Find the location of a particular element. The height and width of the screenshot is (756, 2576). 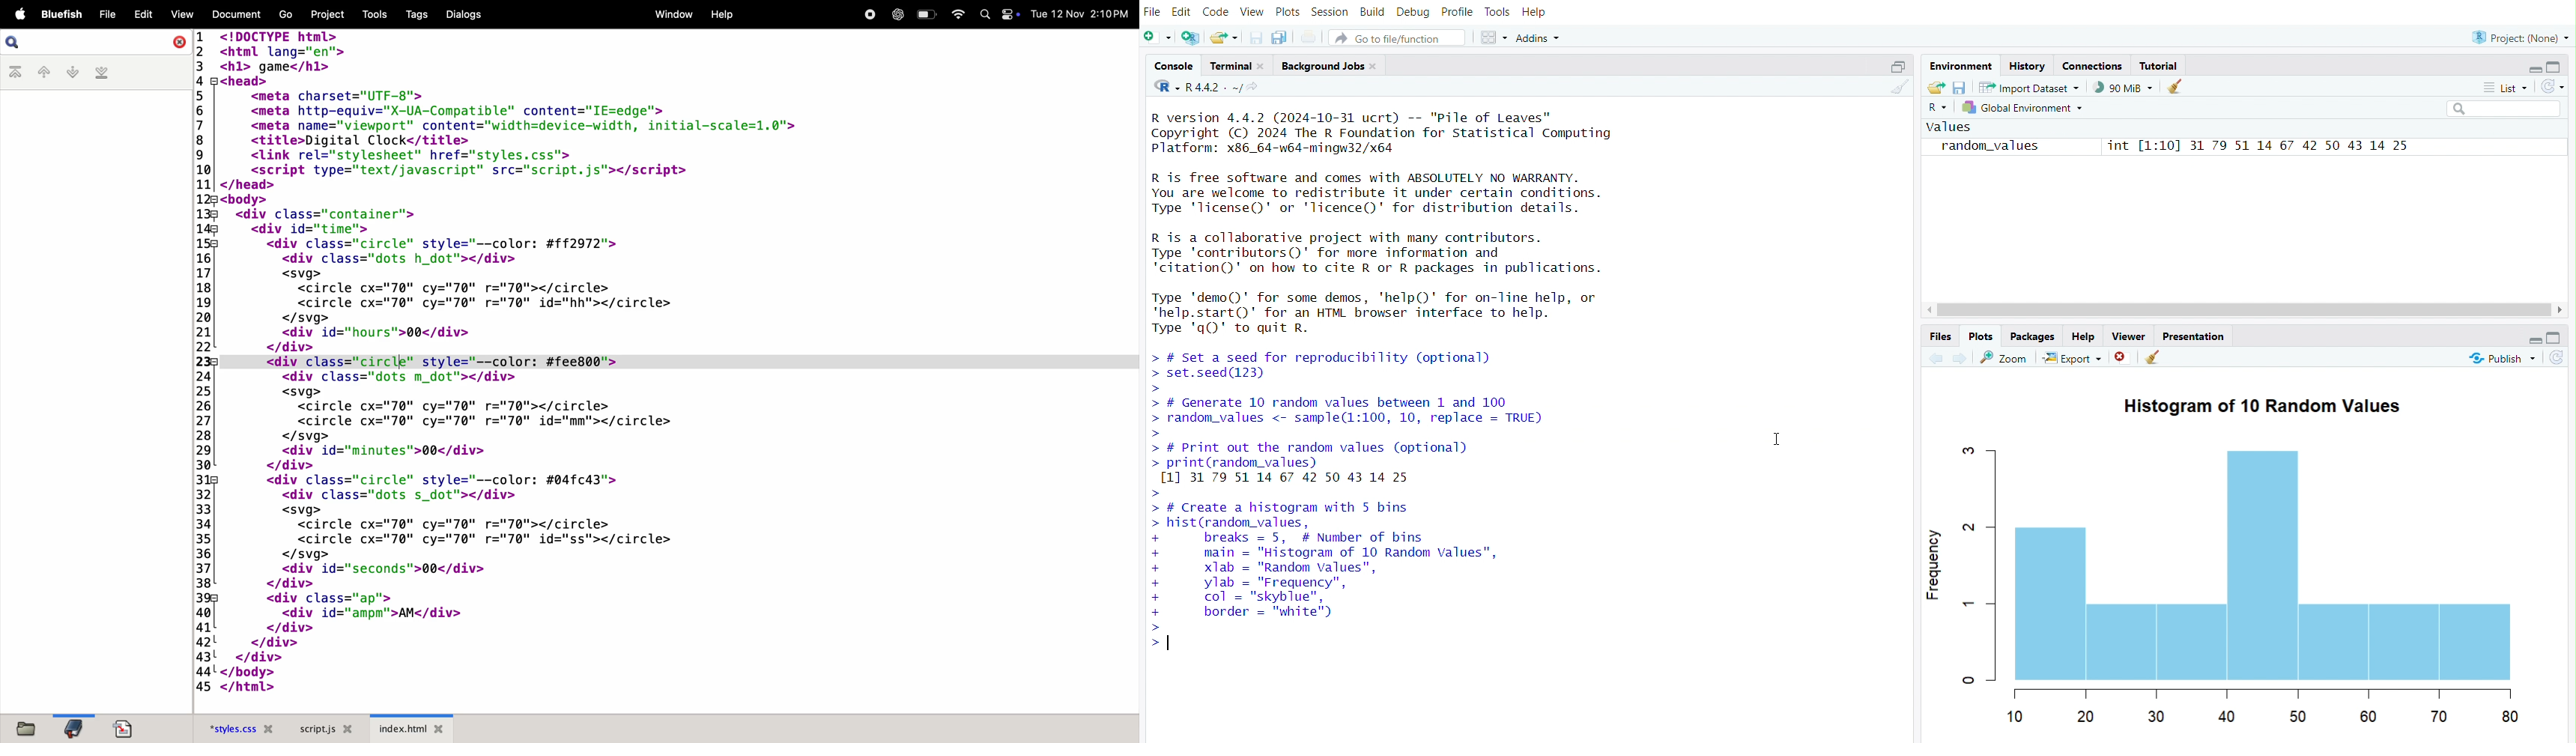

style.css is located at coordinates (243, 727).